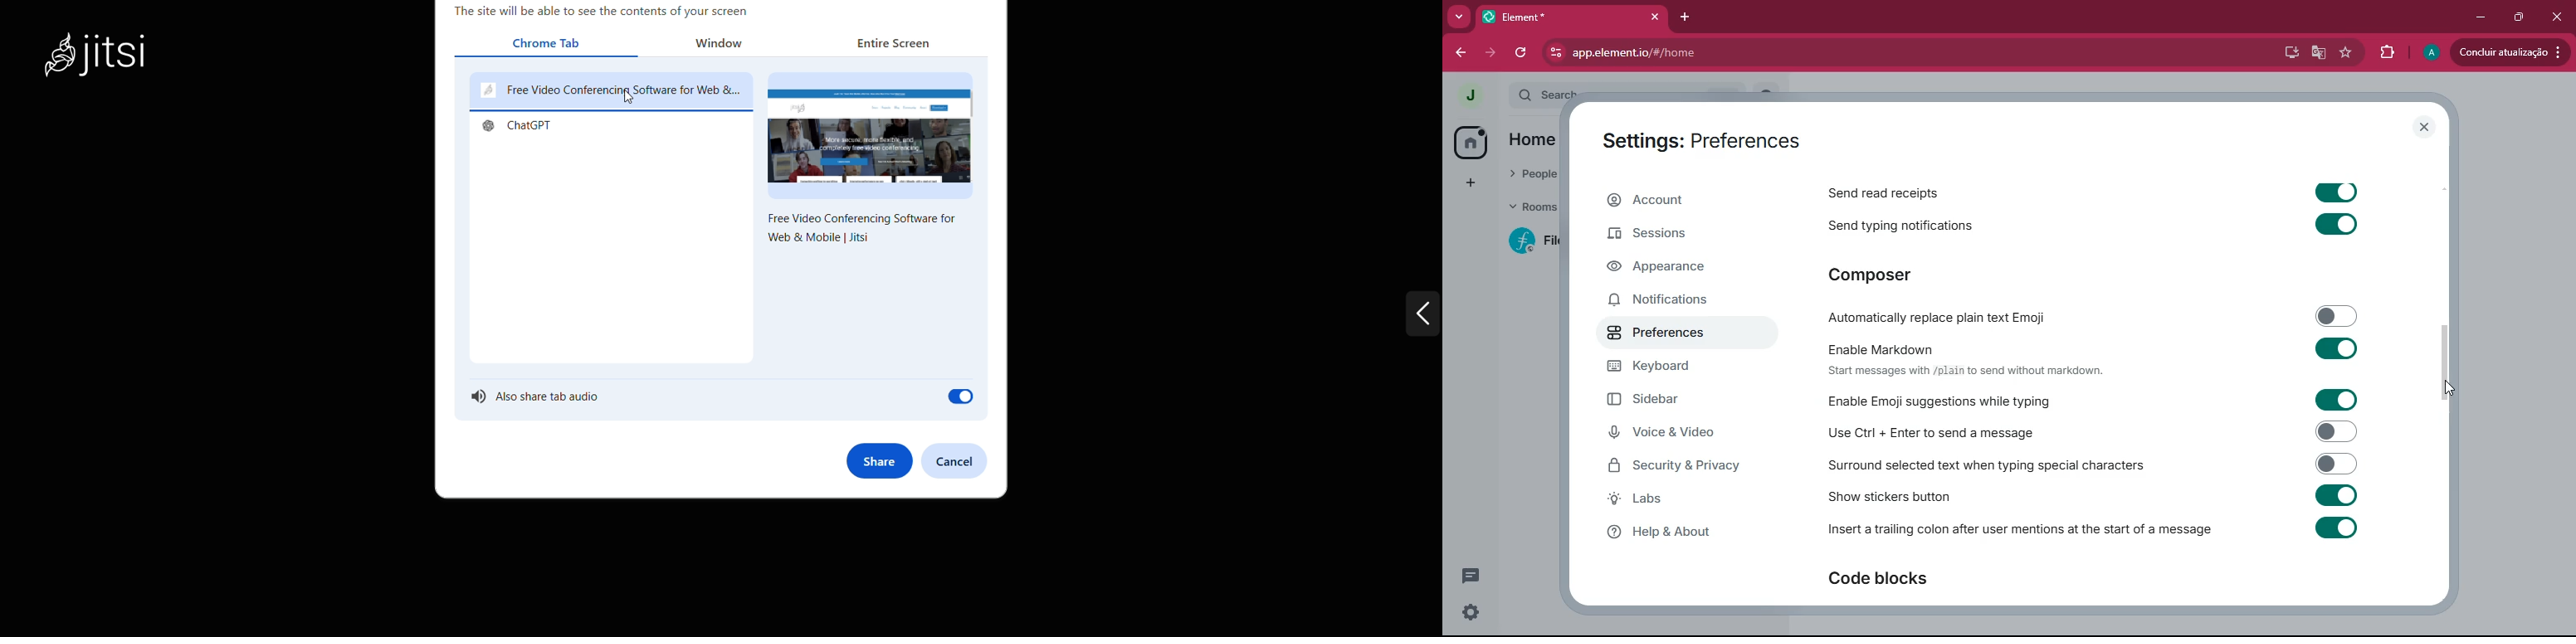  Describe the element at coordinates (1469, 182) in the screenshot. I see `add` at that location.